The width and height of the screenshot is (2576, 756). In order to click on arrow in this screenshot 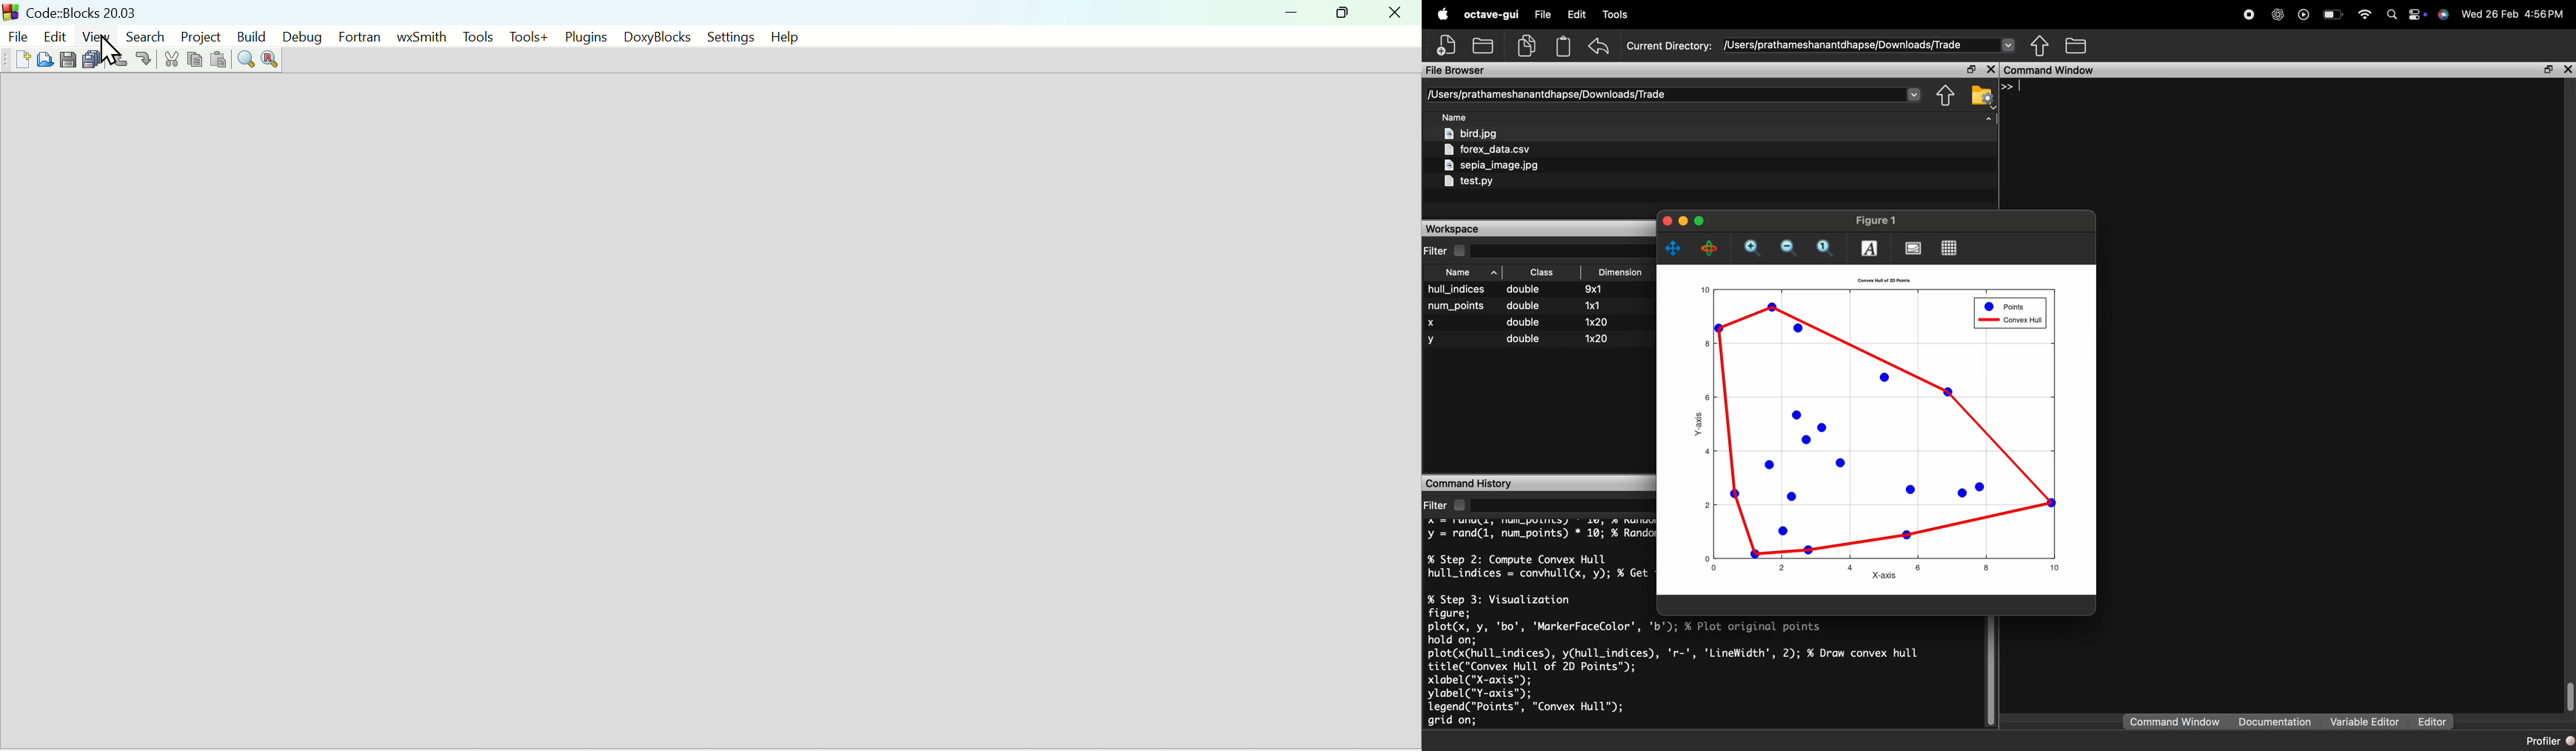, I will do `click(1991, 119)`.